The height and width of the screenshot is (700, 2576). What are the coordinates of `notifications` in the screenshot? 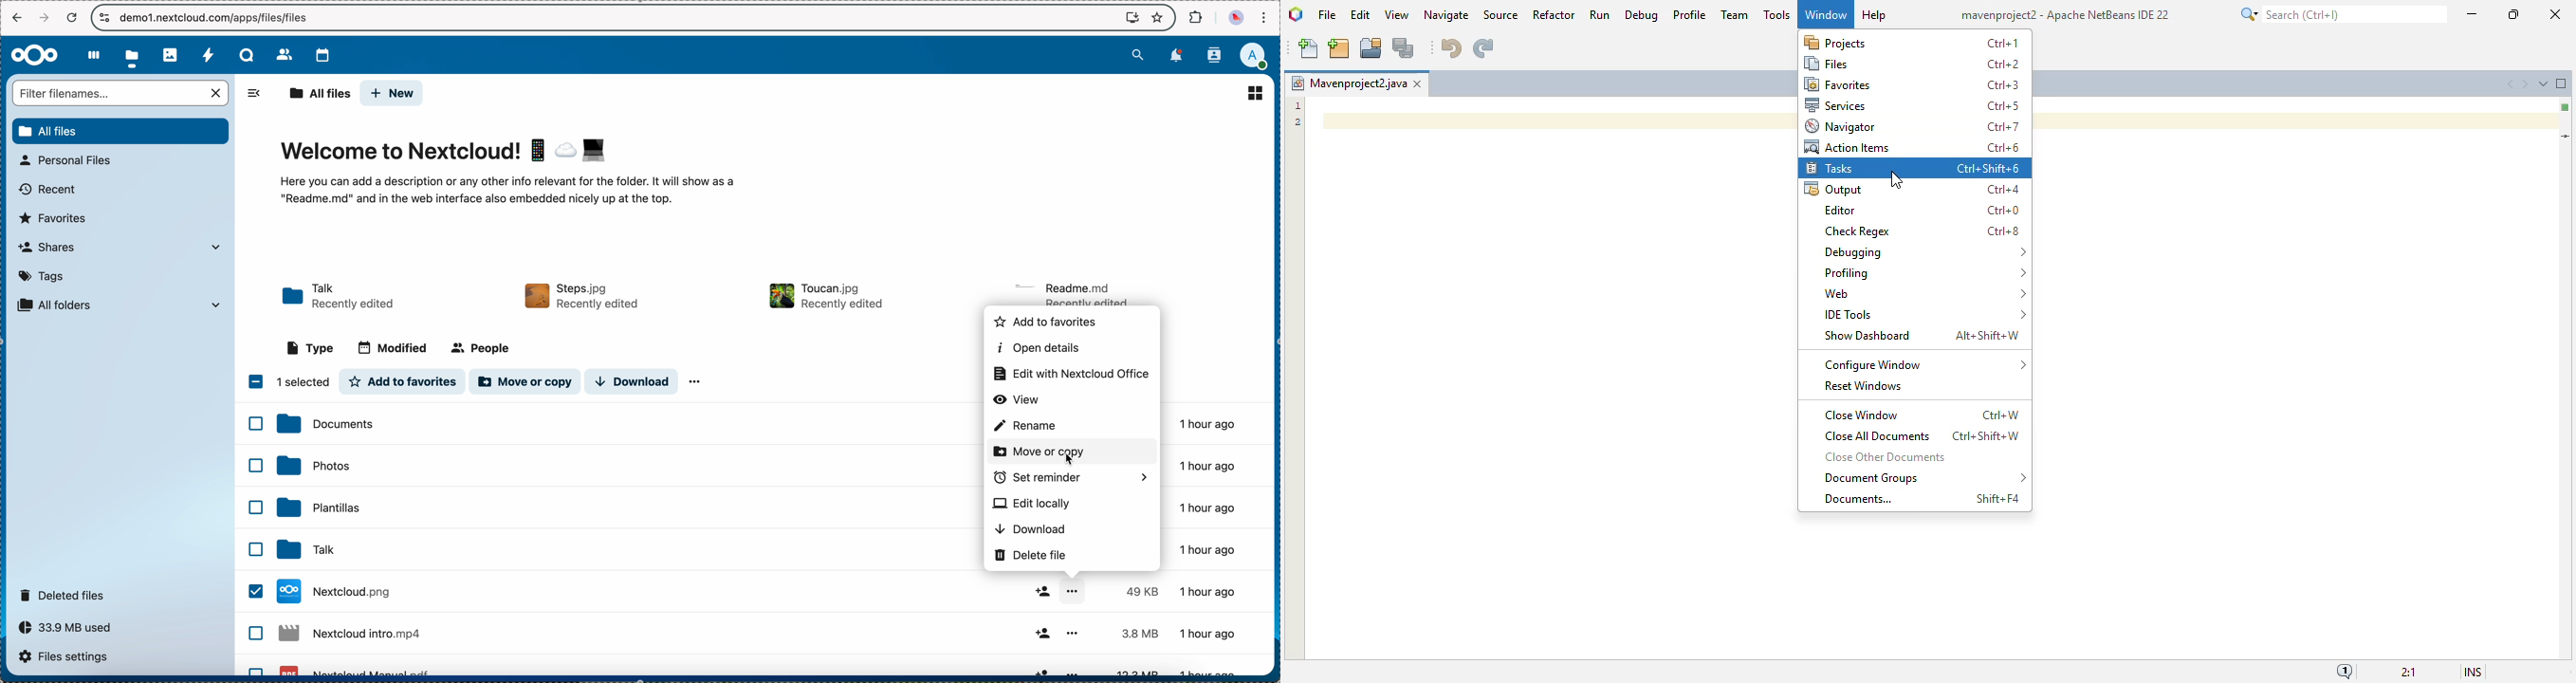 It's located at (1178, 56).